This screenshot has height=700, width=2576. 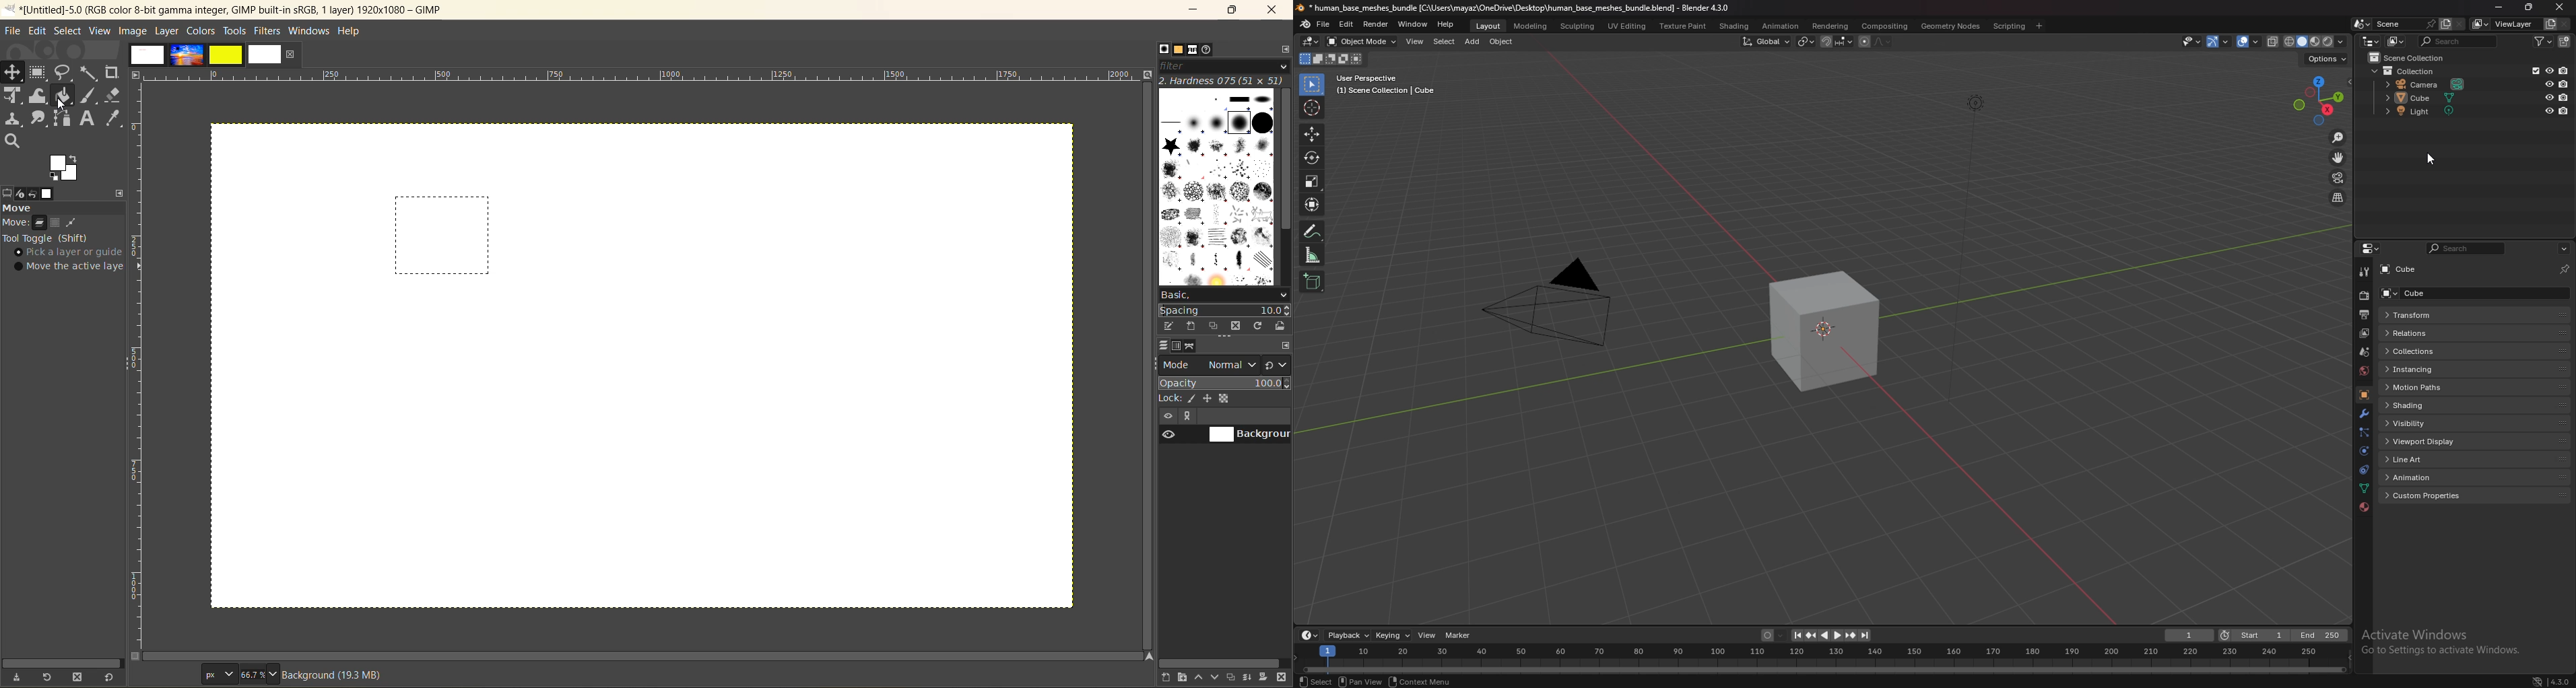 What do you see at coordinates (2337, 177) in the screenshot?
I see `camera view` at bounding box center [2337, 177].